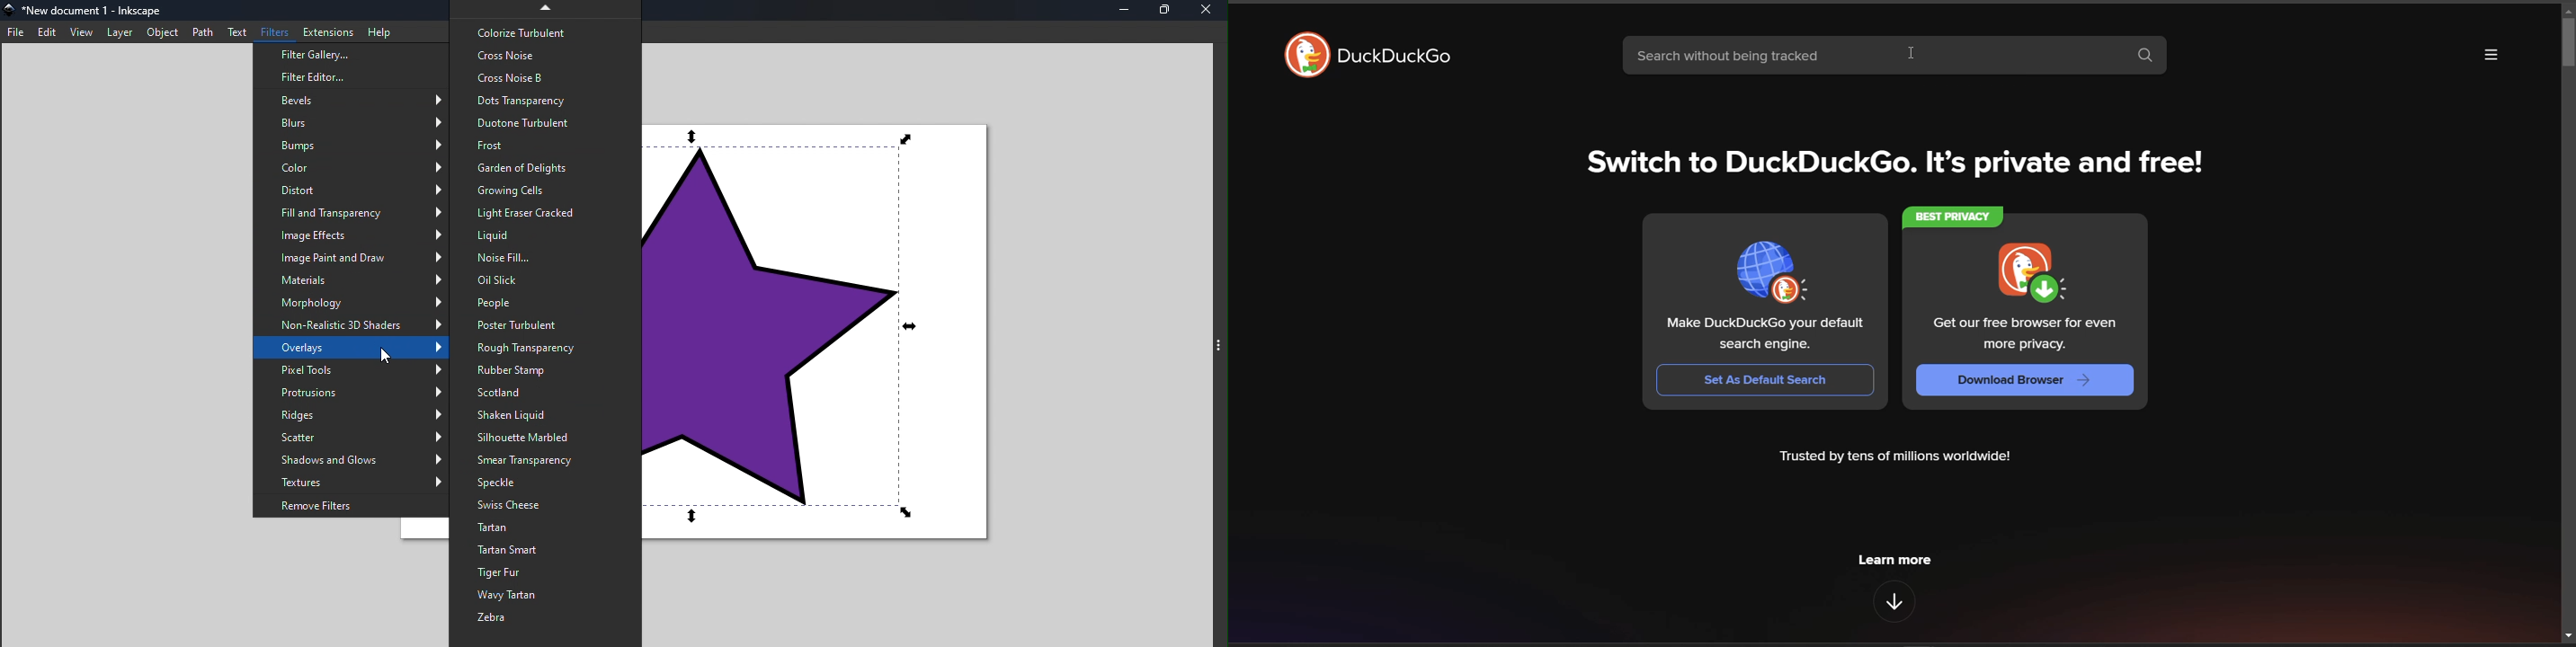 The image size is (2576, 672). I want to click on Pixel tools, so click(351, 370).